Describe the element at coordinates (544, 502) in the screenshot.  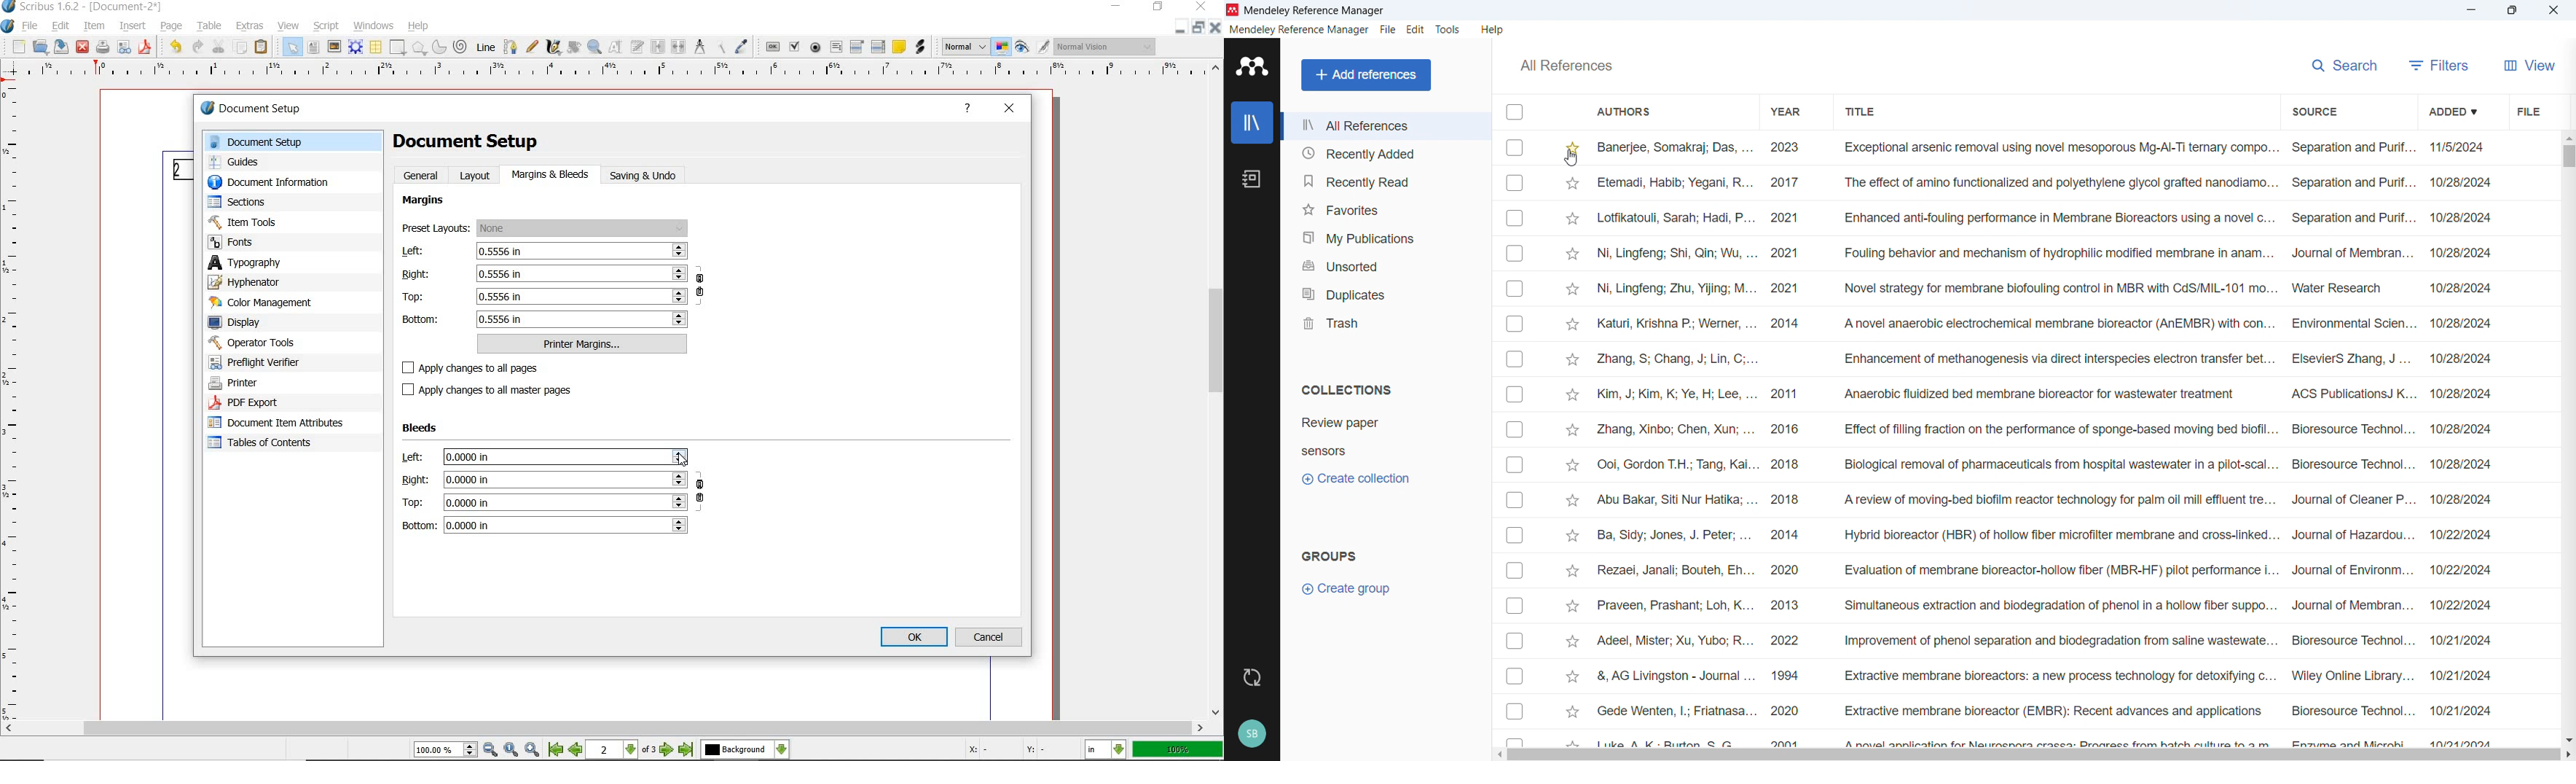
I see `Top` at that location.